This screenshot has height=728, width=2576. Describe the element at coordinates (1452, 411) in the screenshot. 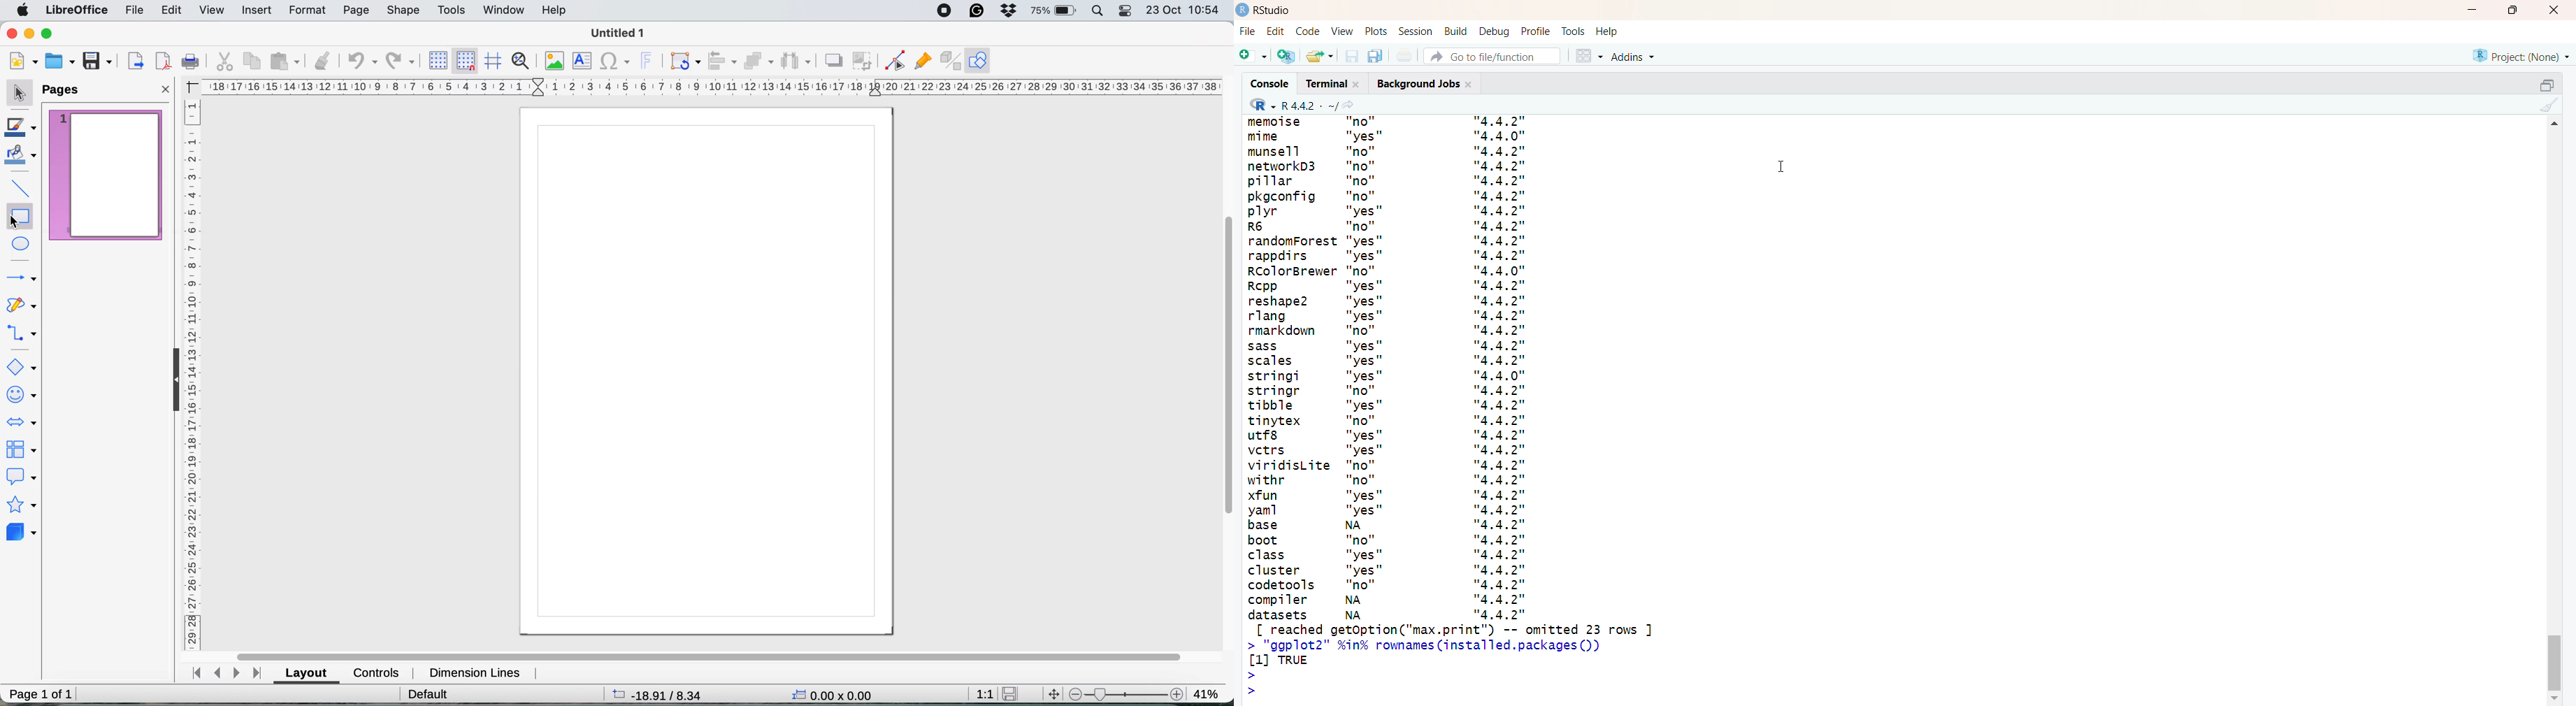

I see `installed packages` at that location.